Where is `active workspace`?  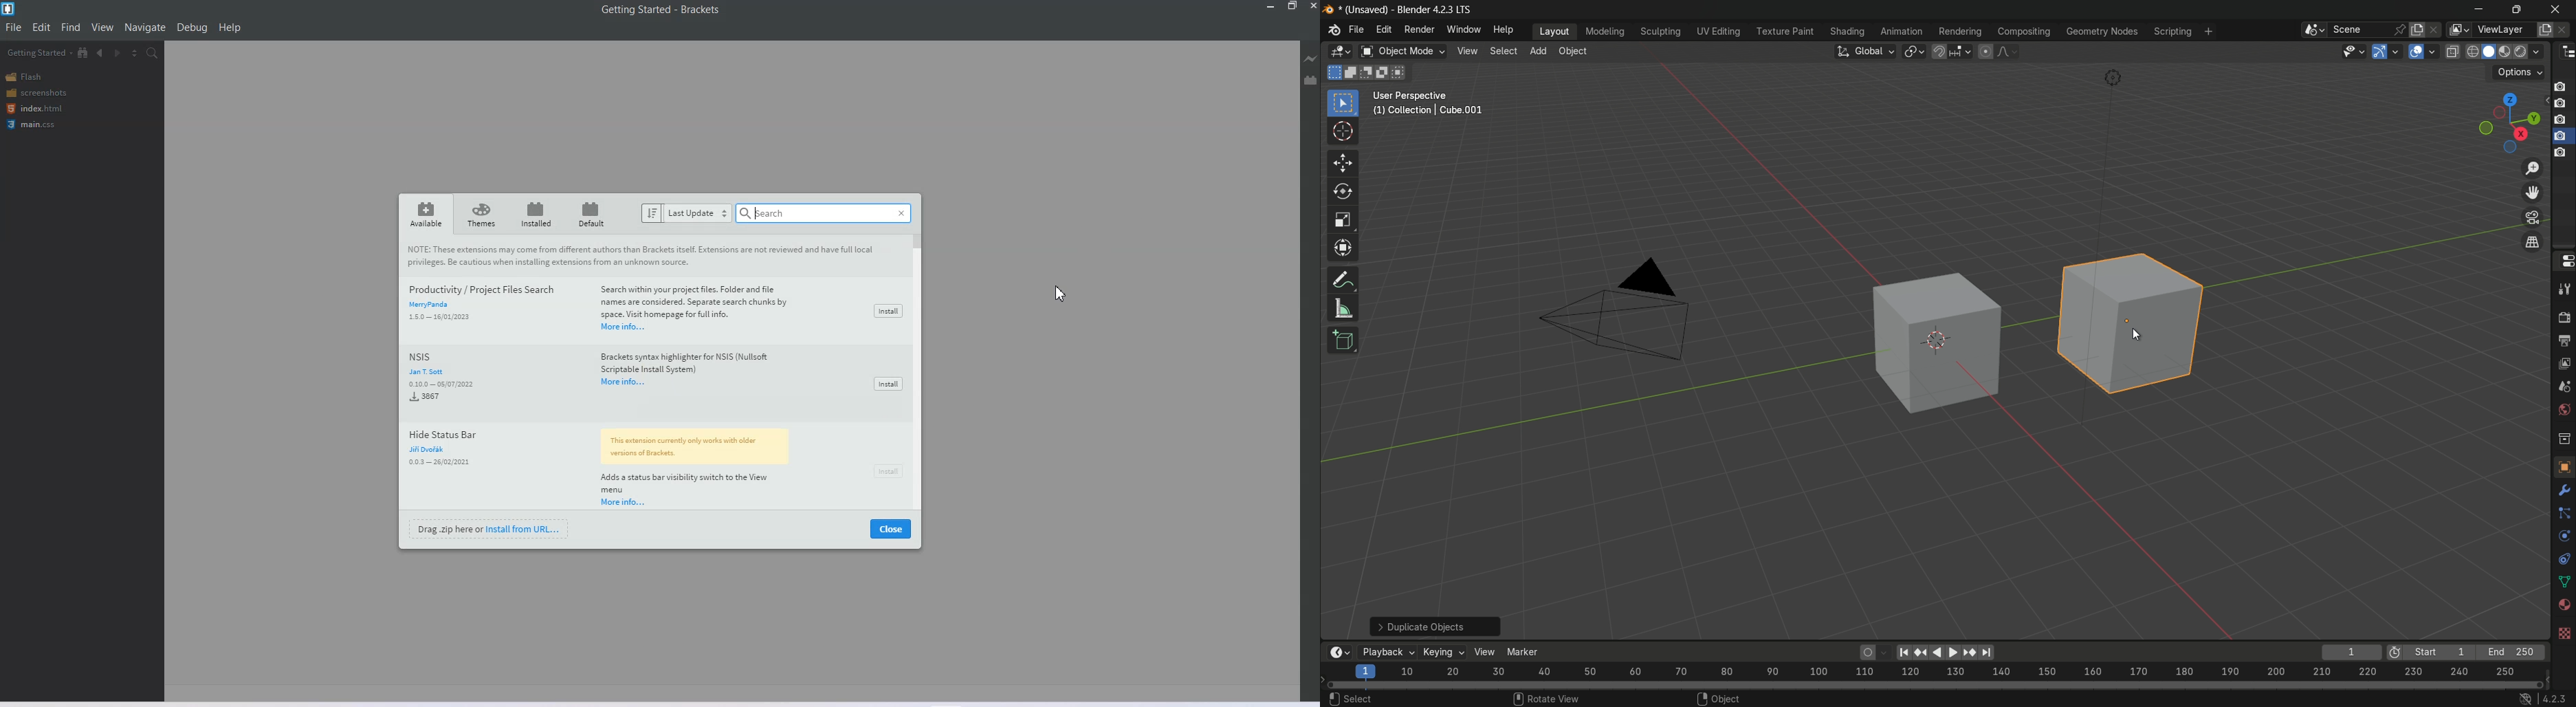
active workspace is located at coordinates (2457, 29).